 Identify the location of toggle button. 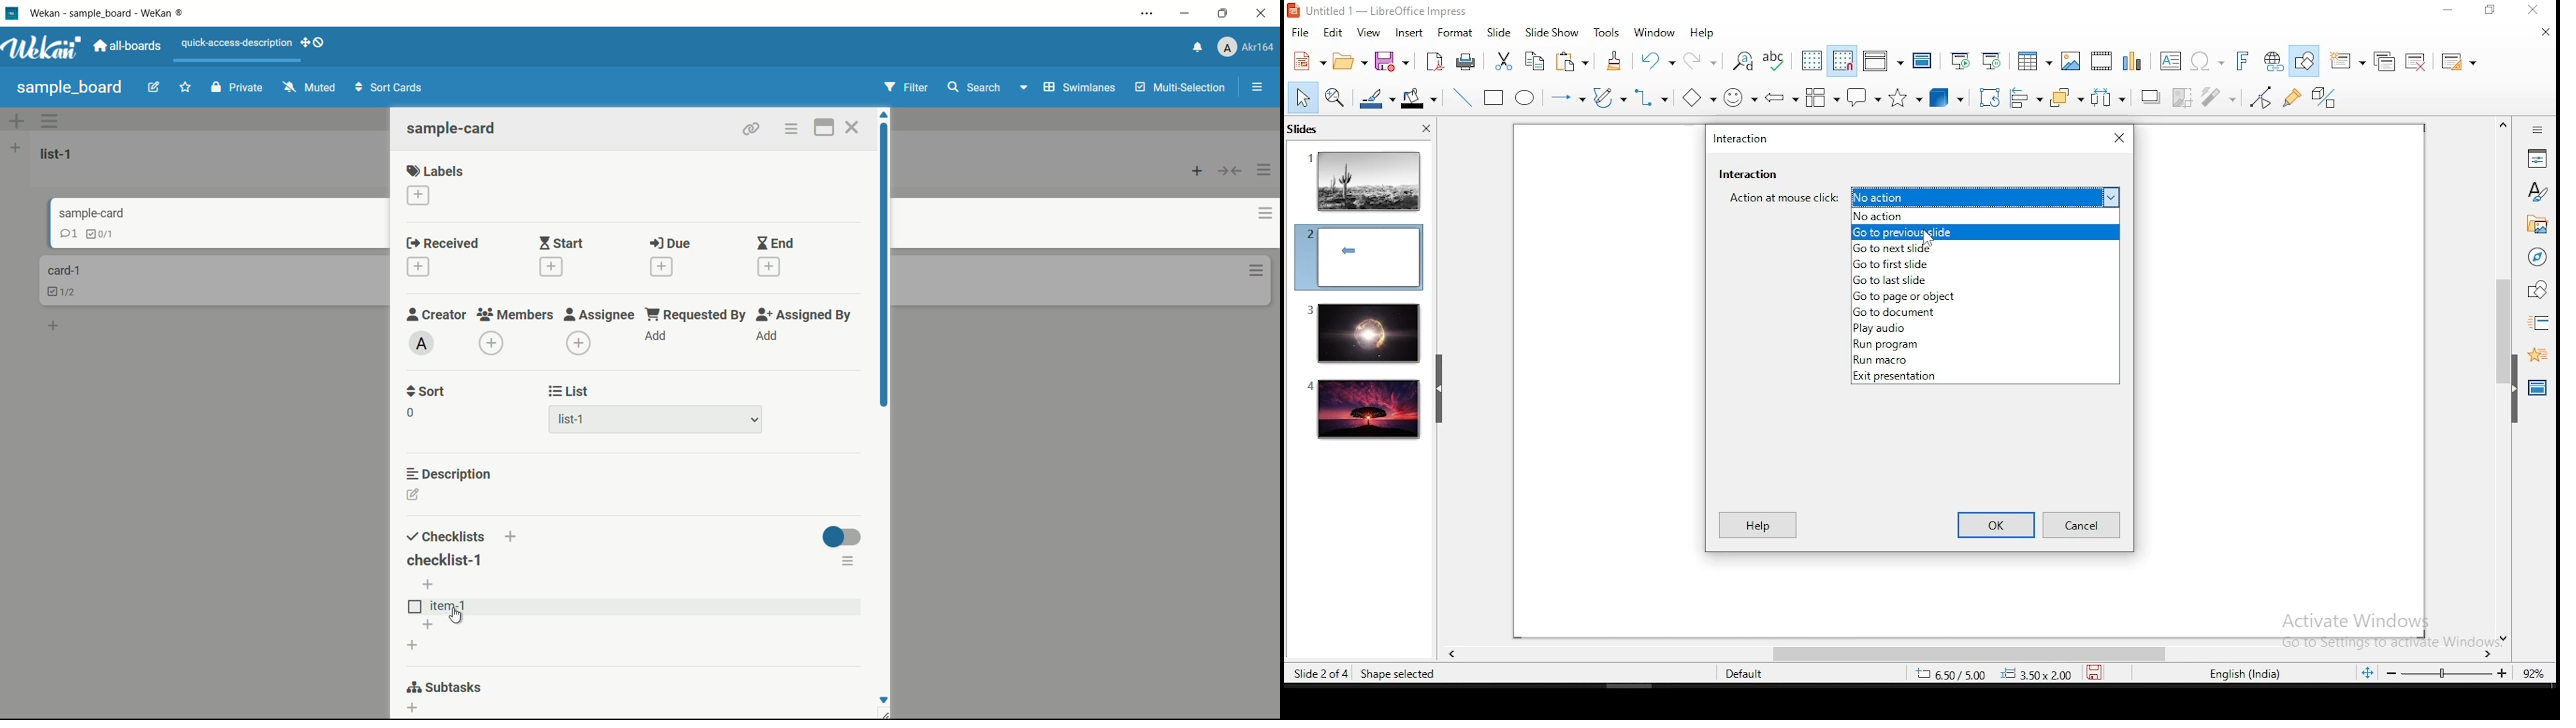
(841, 537).